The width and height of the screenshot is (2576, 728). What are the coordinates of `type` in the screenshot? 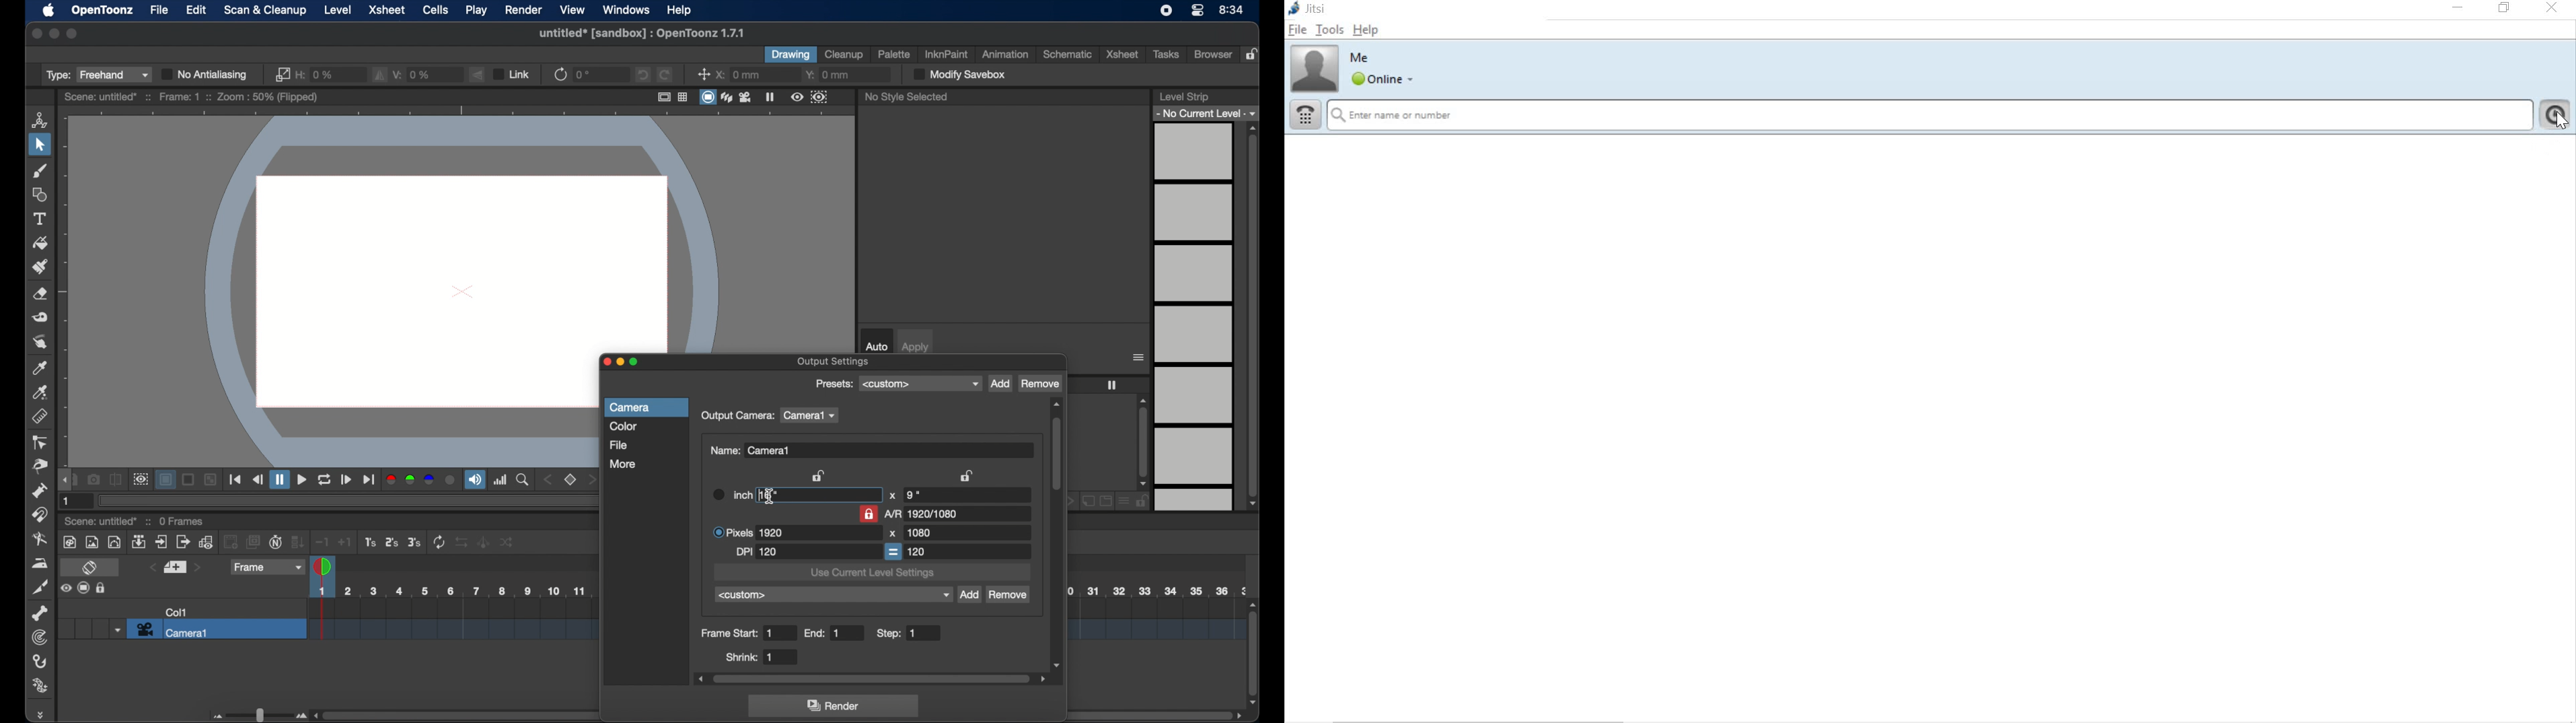 It's located at (97, 74).